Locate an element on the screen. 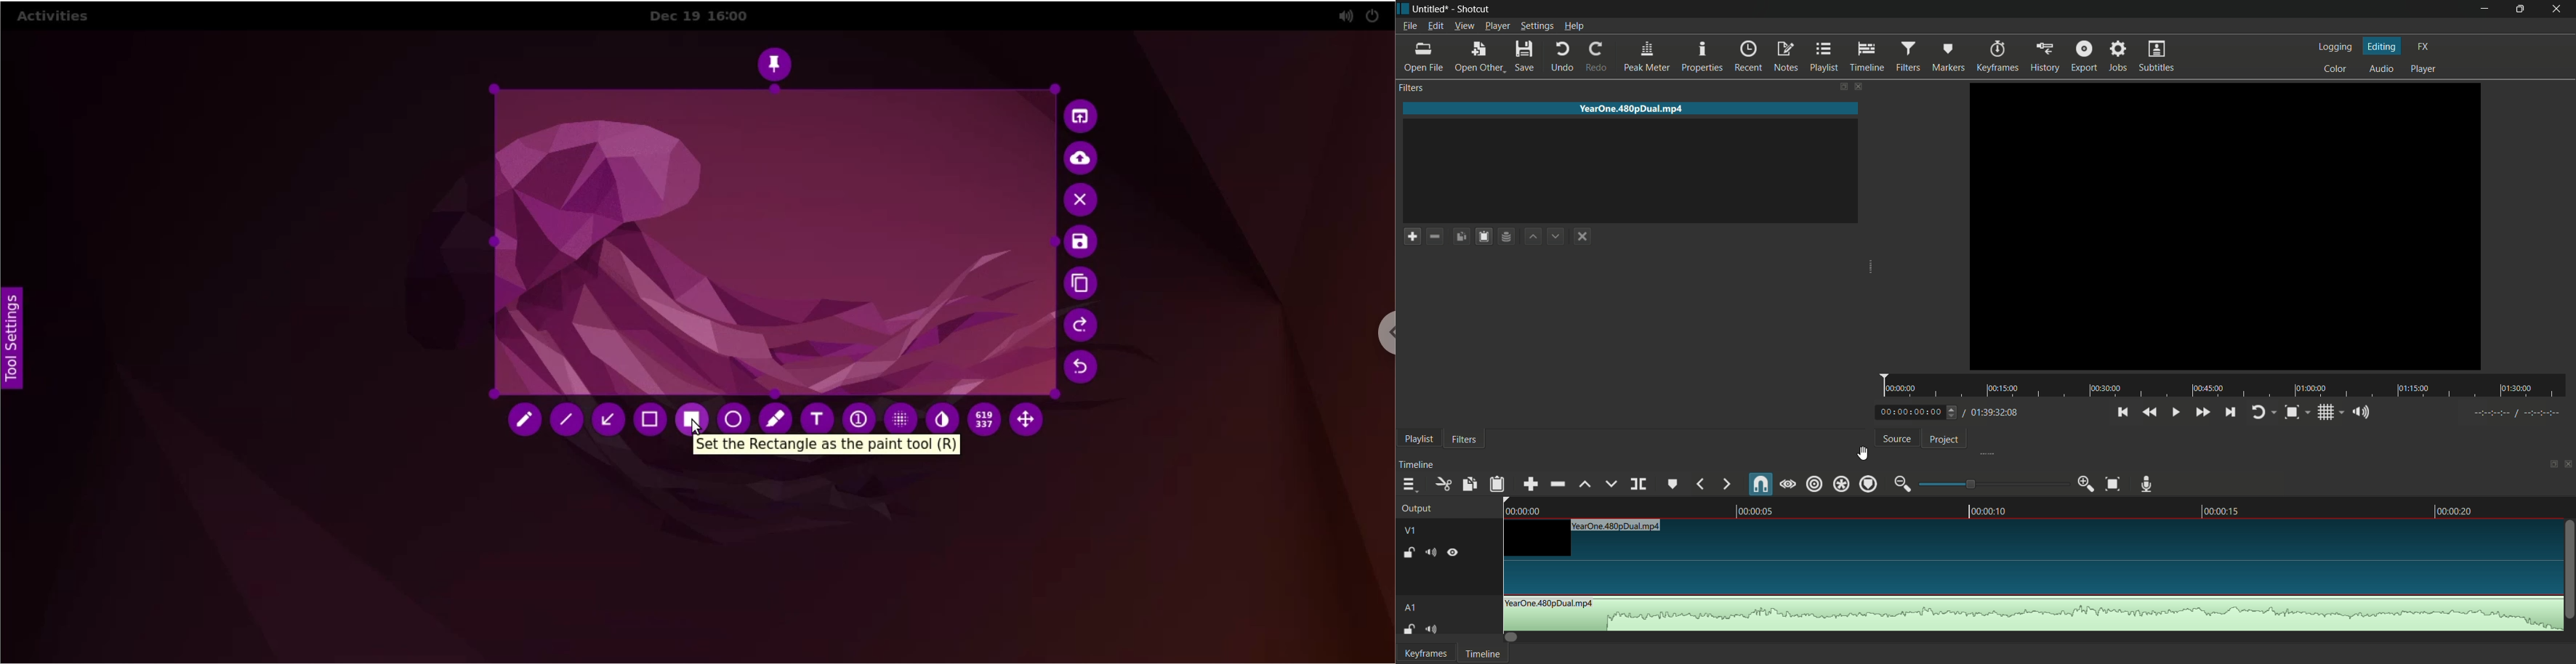  audio is dteached is located at coordinates (2030, 614).